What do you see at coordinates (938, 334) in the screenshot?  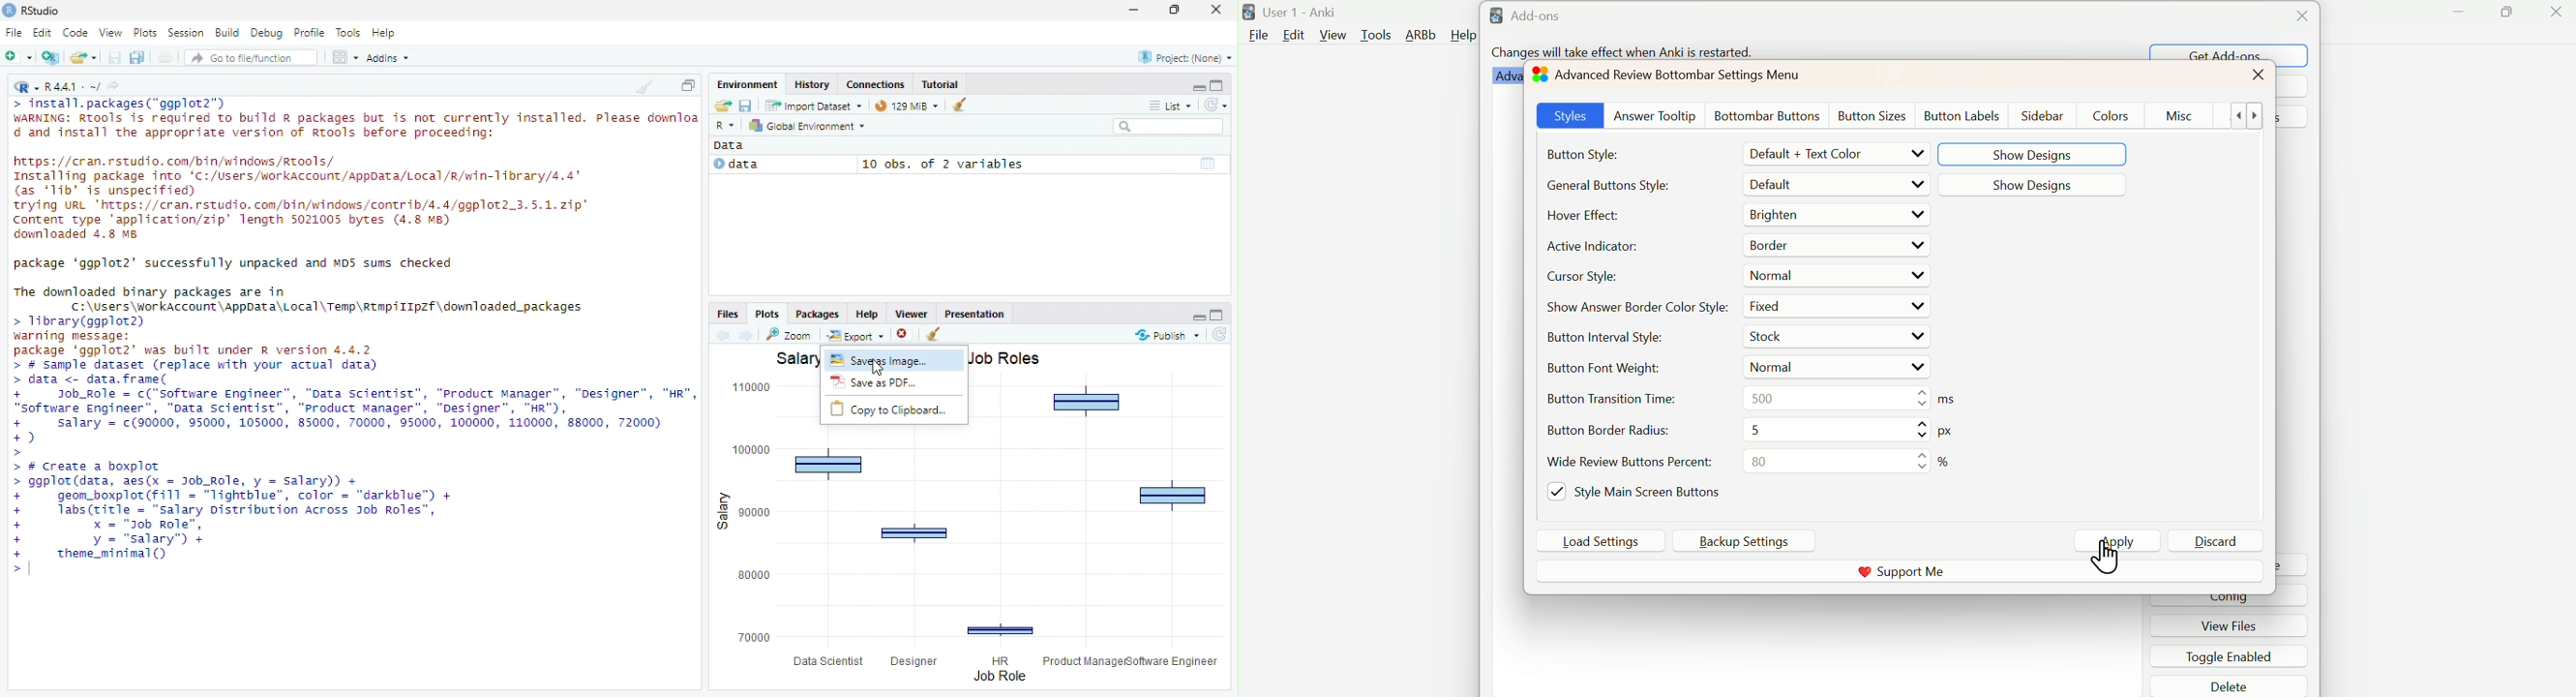 I see `Clear all plots` at bounding box center [938, 334].